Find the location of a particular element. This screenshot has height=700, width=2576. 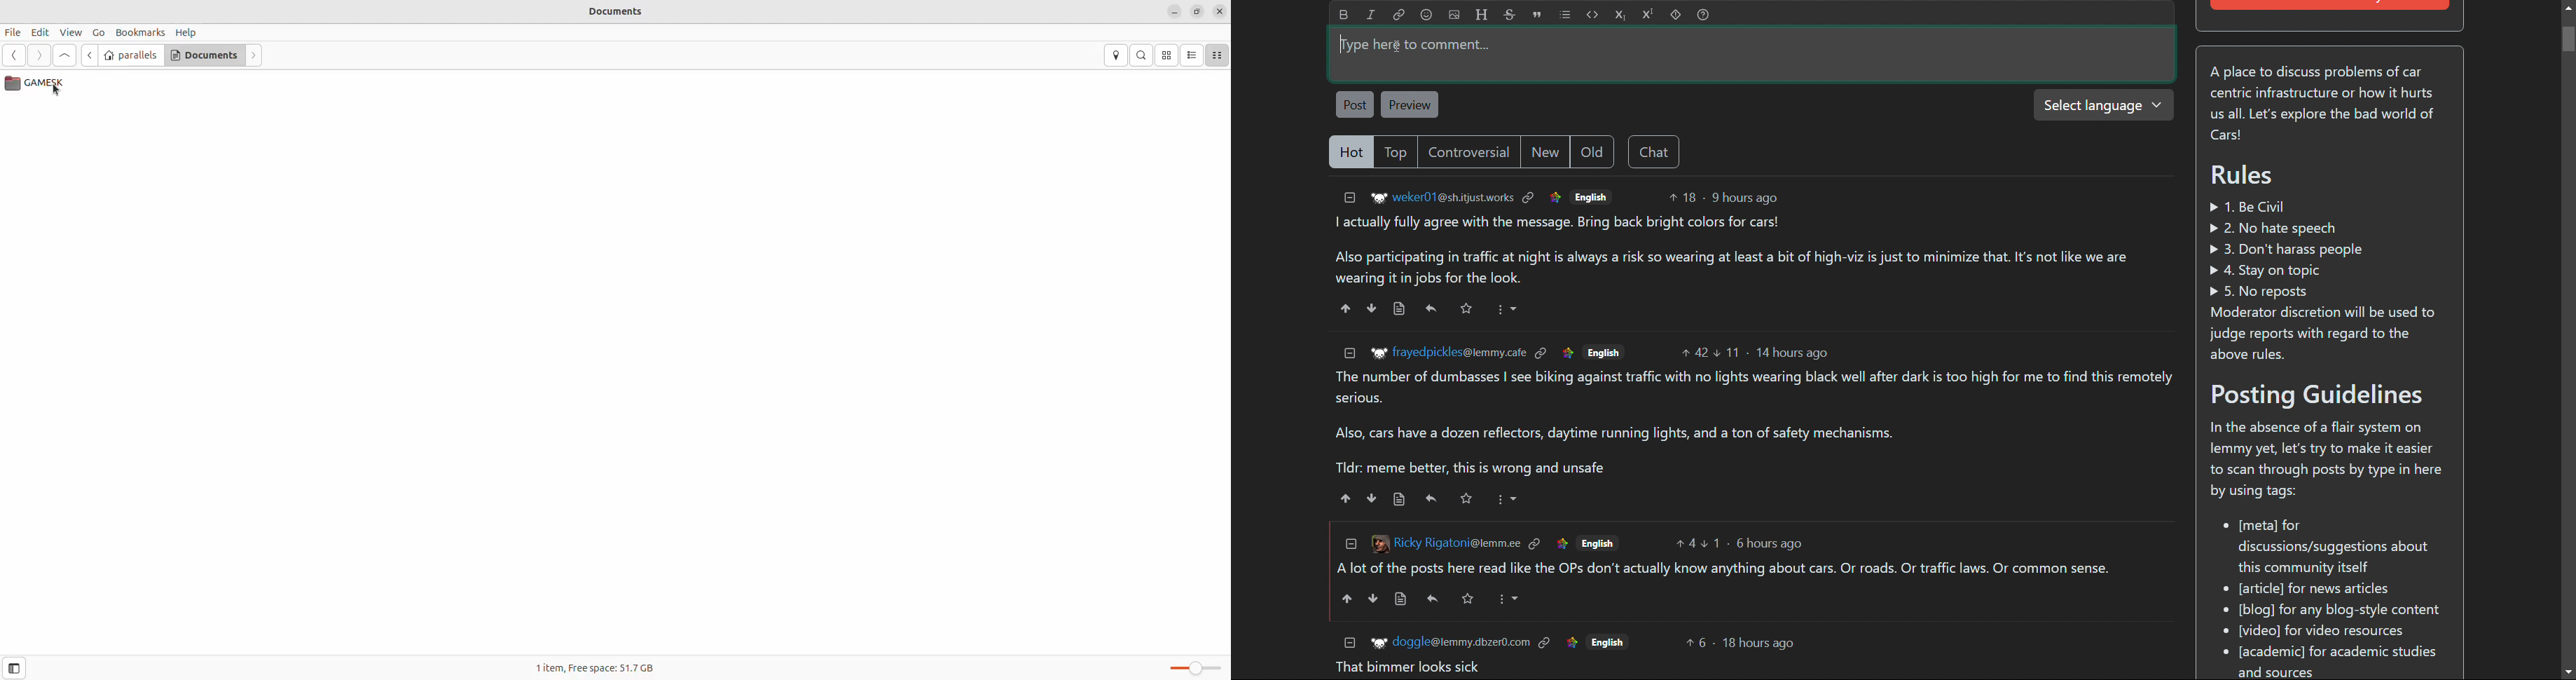

emoji is located at coordinates (1426, 15).